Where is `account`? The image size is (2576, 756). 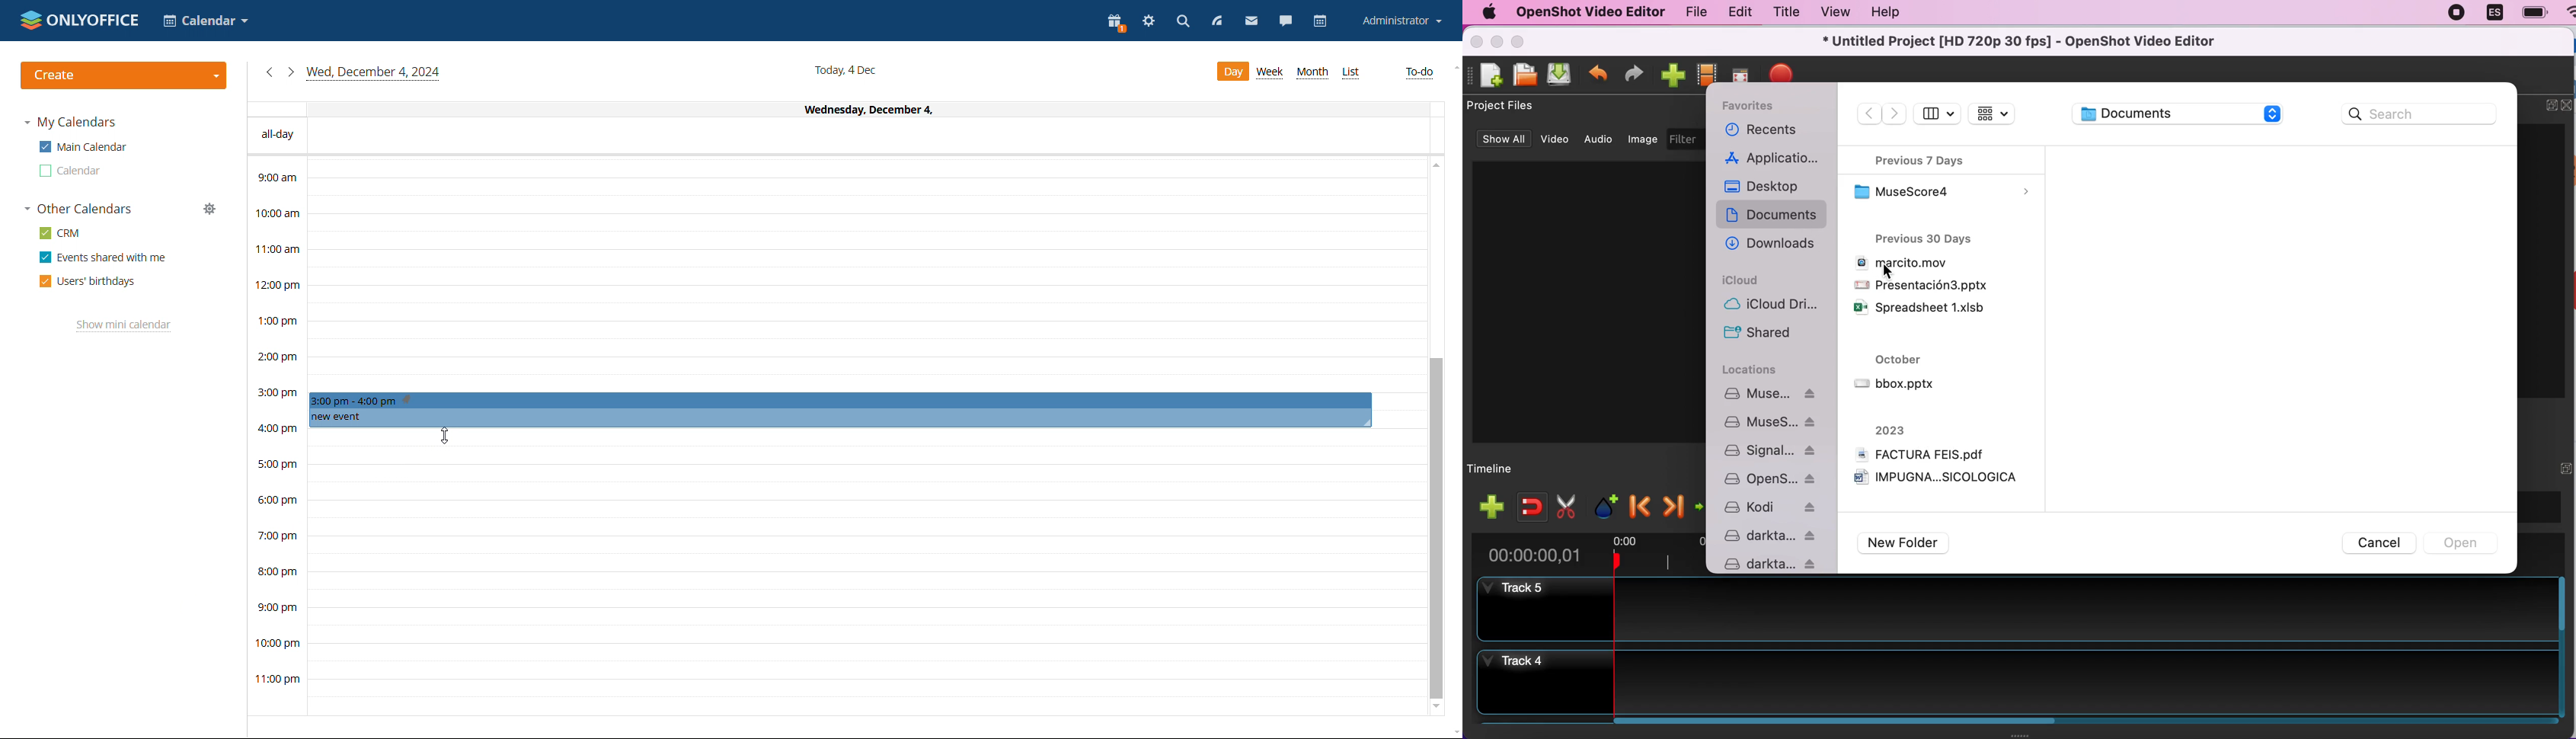
account is located at coordinates (1401, 21).